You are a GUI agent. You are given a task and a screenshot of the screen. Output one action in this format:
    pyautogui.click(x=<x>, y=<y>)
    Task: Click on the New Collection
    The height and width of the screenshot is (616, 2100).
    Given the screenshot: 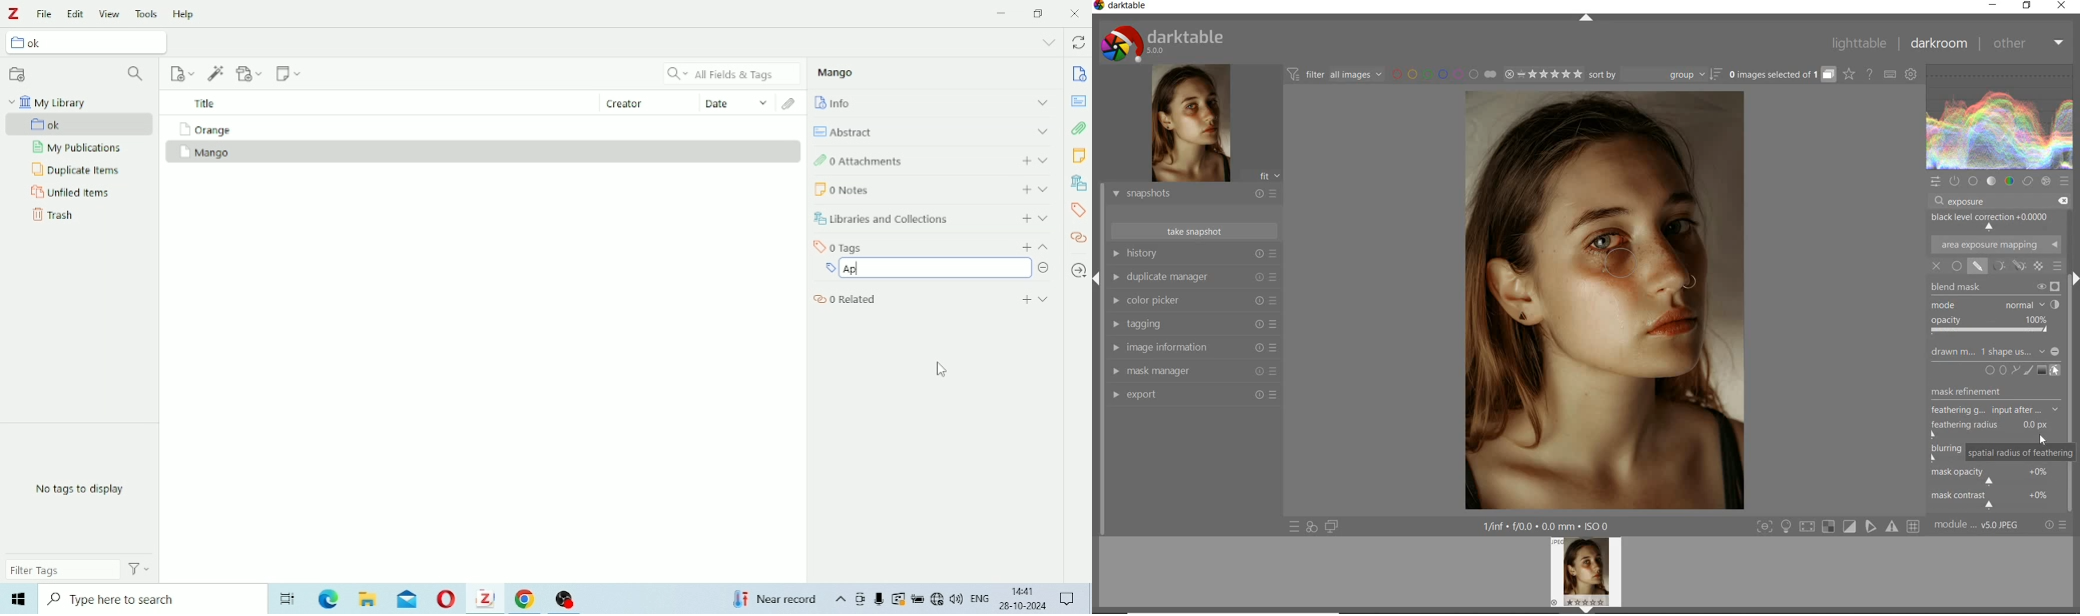 What is the action you would take?
    pyautogui.click(x=17, y=75)
    